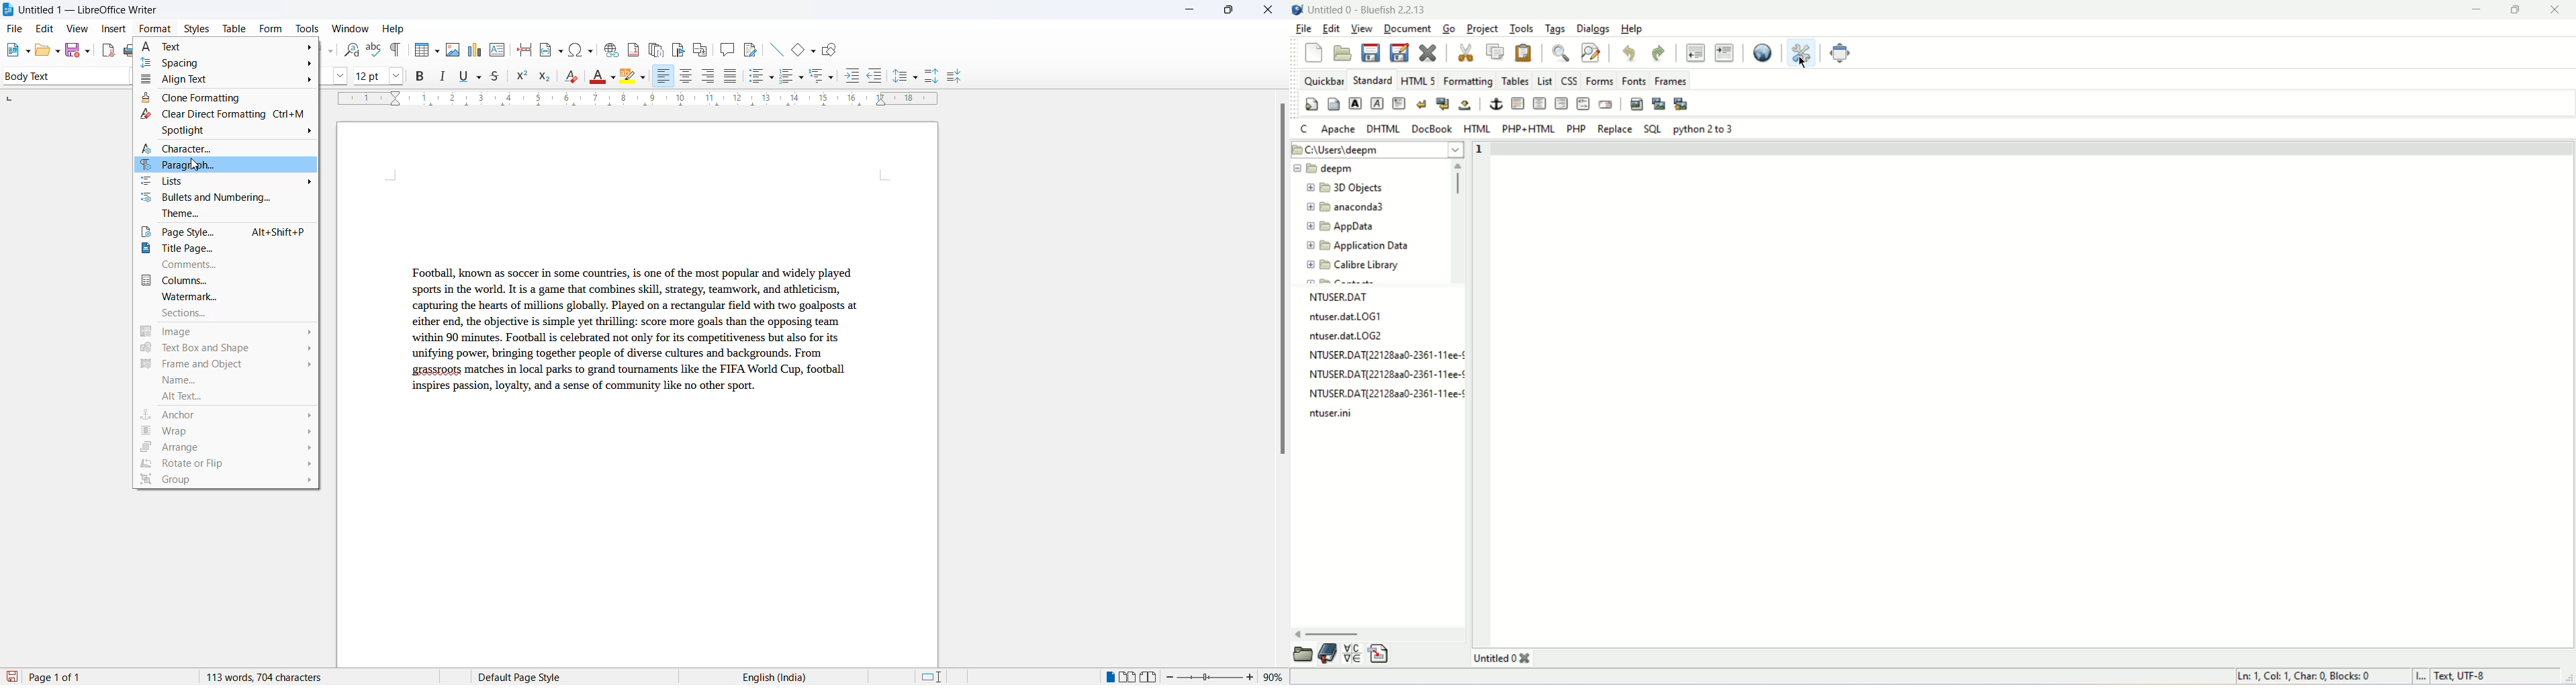  What do you see at coordinates (1109, 677) in the screenshot?
I see `single page view` at bounding box center [1109, 677].